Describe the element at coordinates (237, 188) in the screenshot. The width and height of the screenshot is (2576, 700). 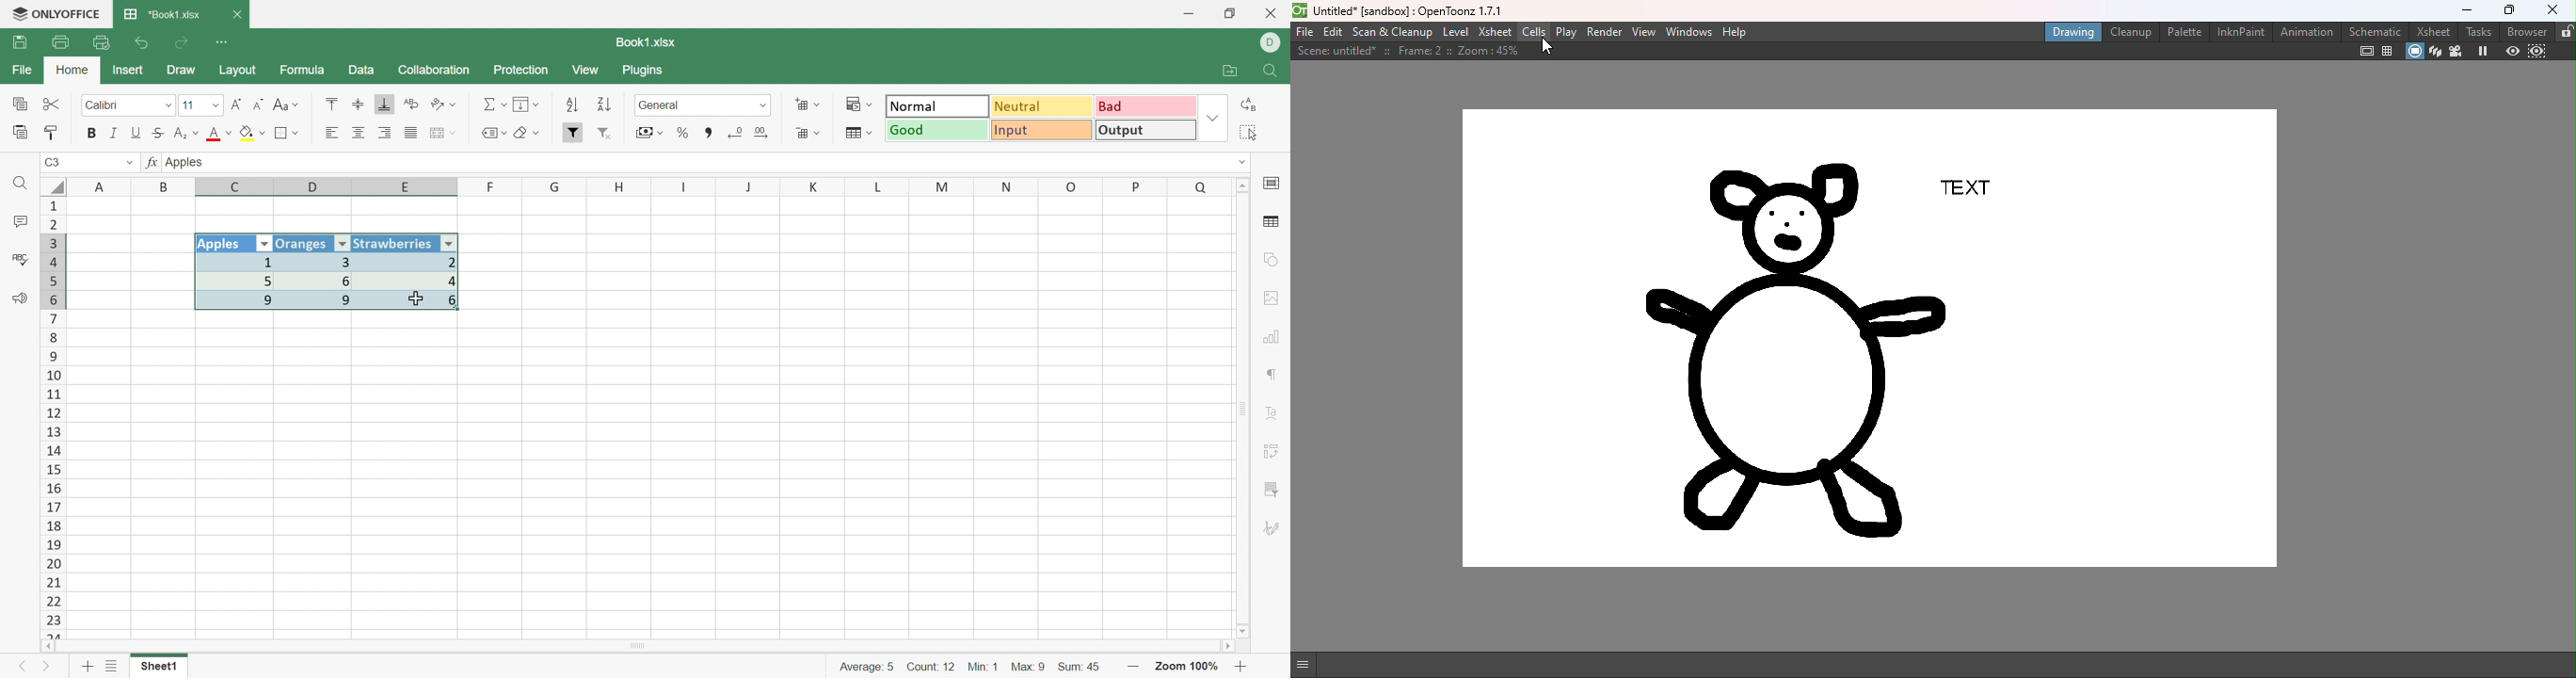
I see `C` at that location.